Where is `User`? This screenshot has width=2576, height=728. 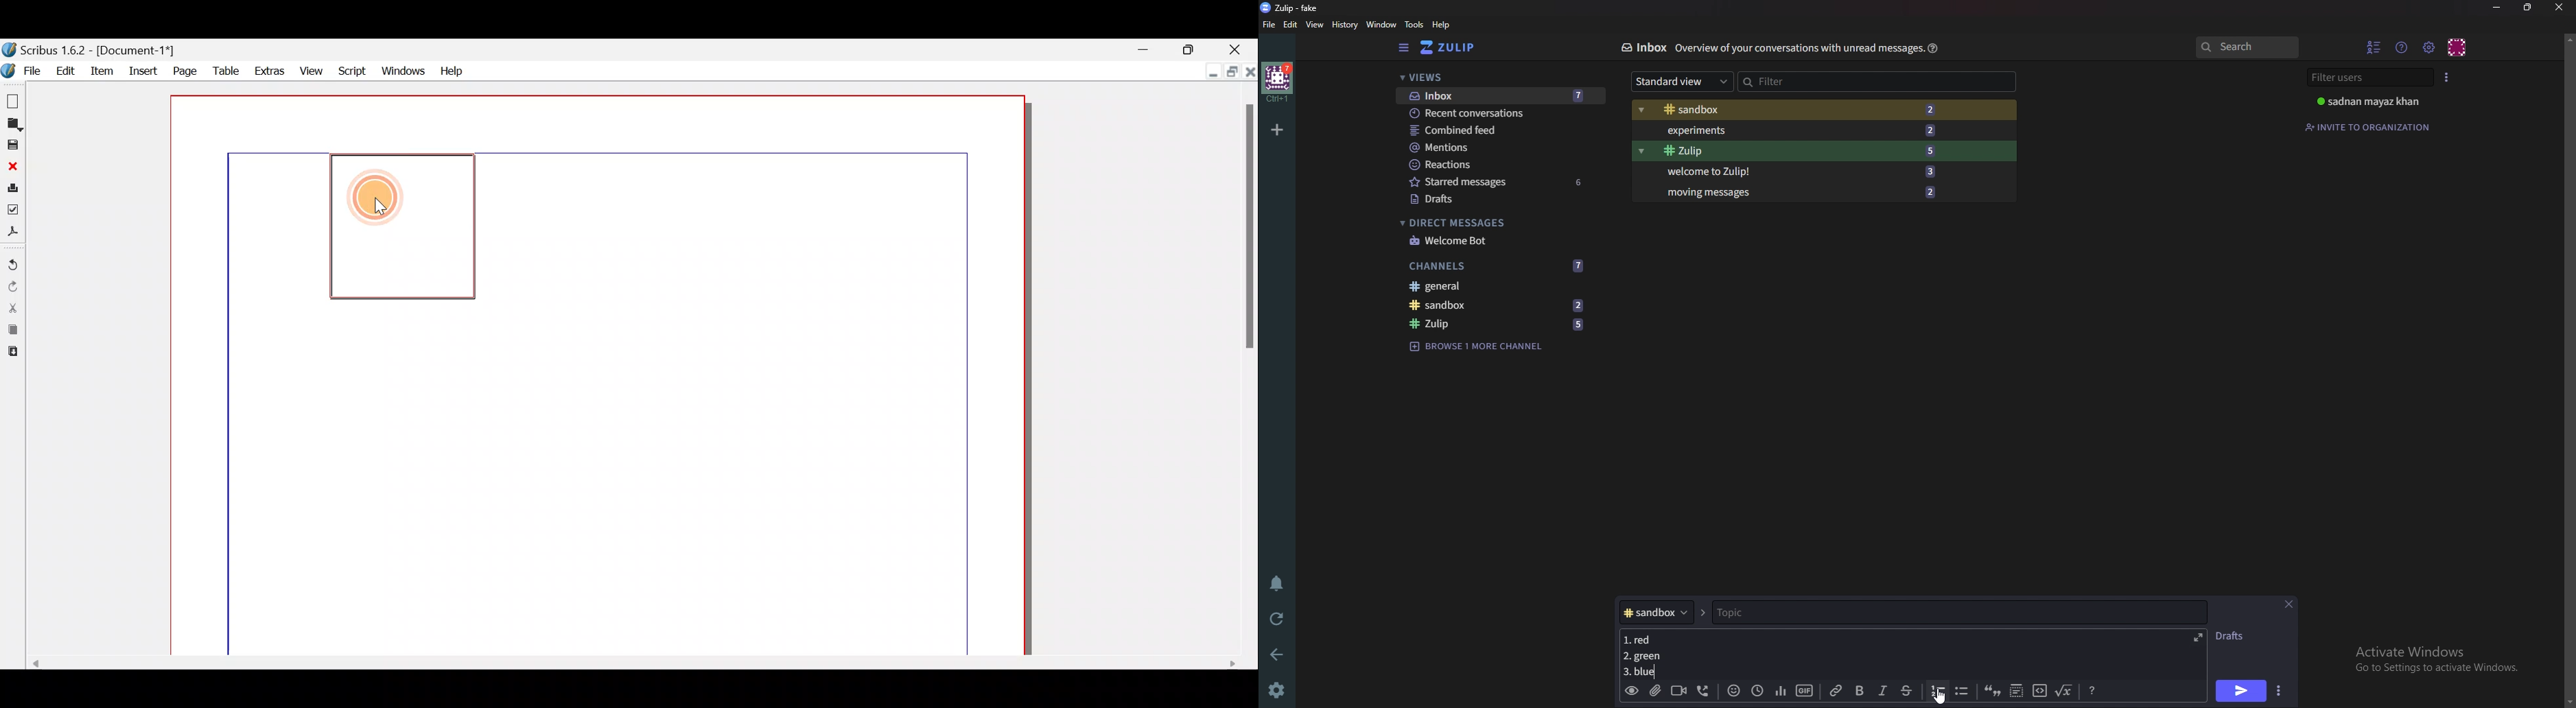 User is located at coordinates (2372, 102).